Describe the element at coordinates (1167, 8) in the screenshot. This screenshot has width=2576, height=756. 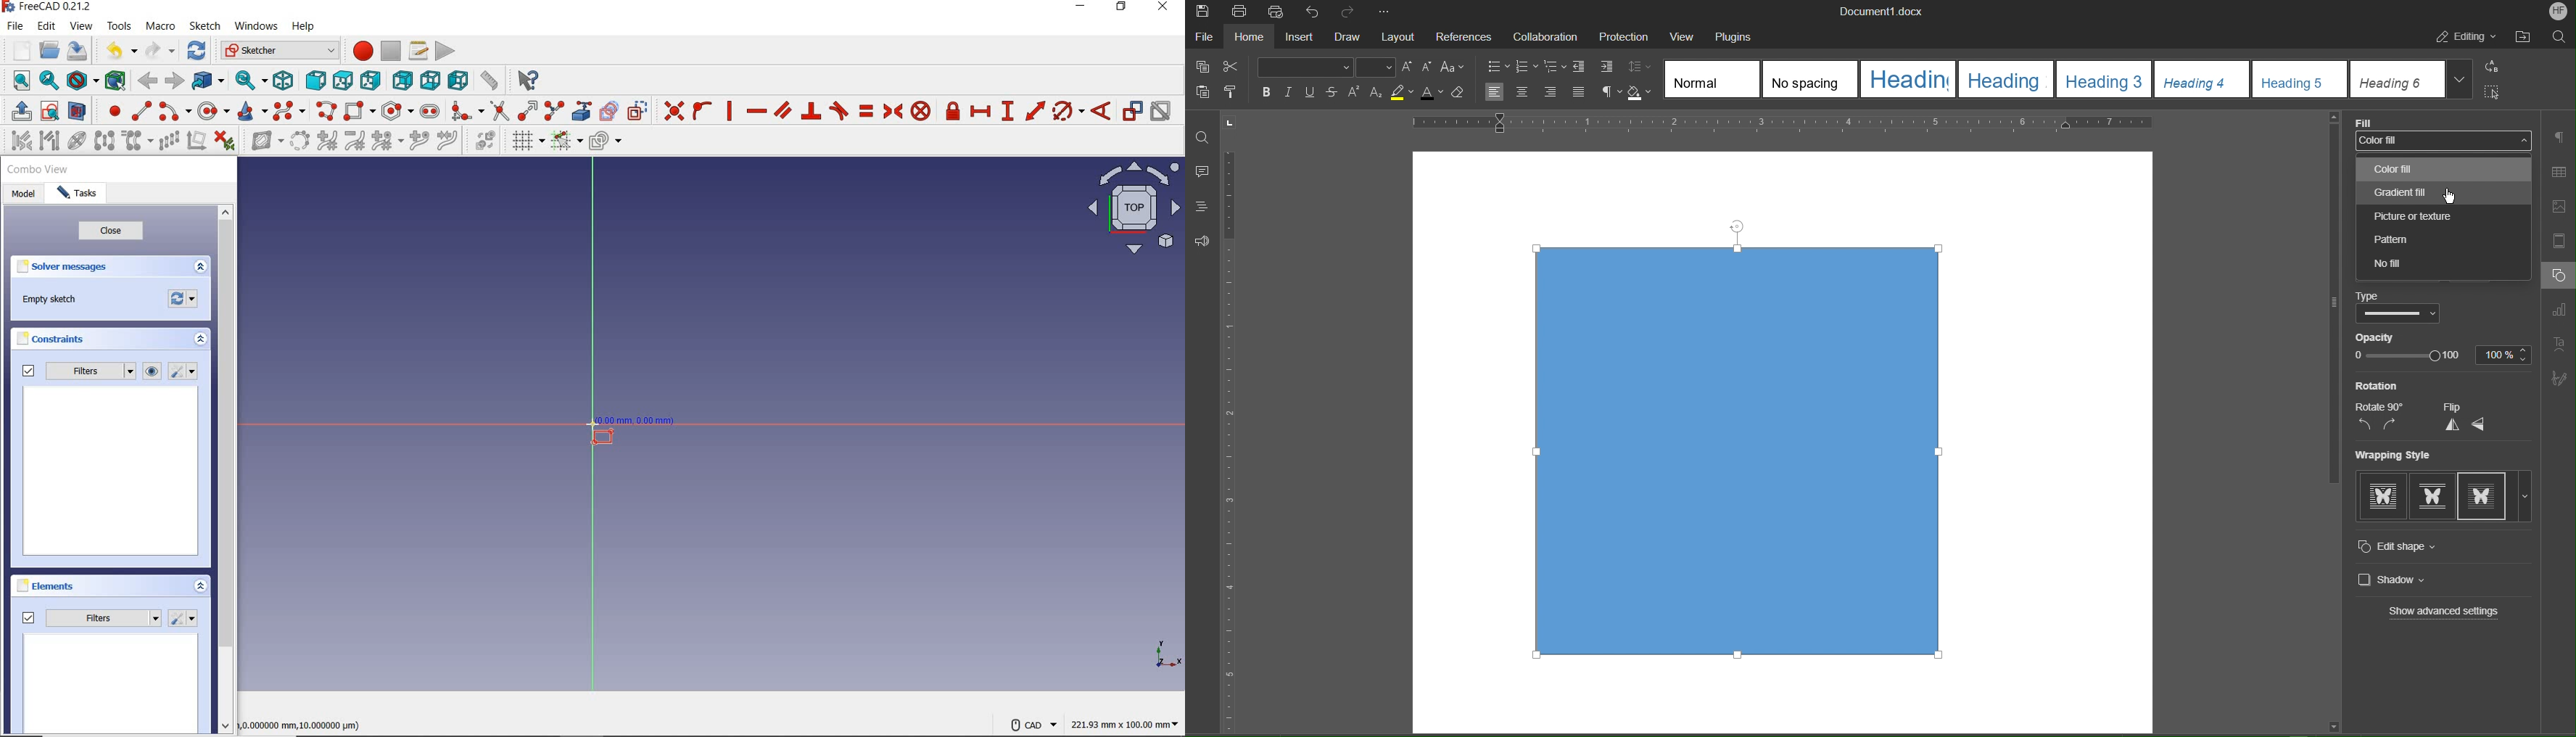
I see `close` at that location.